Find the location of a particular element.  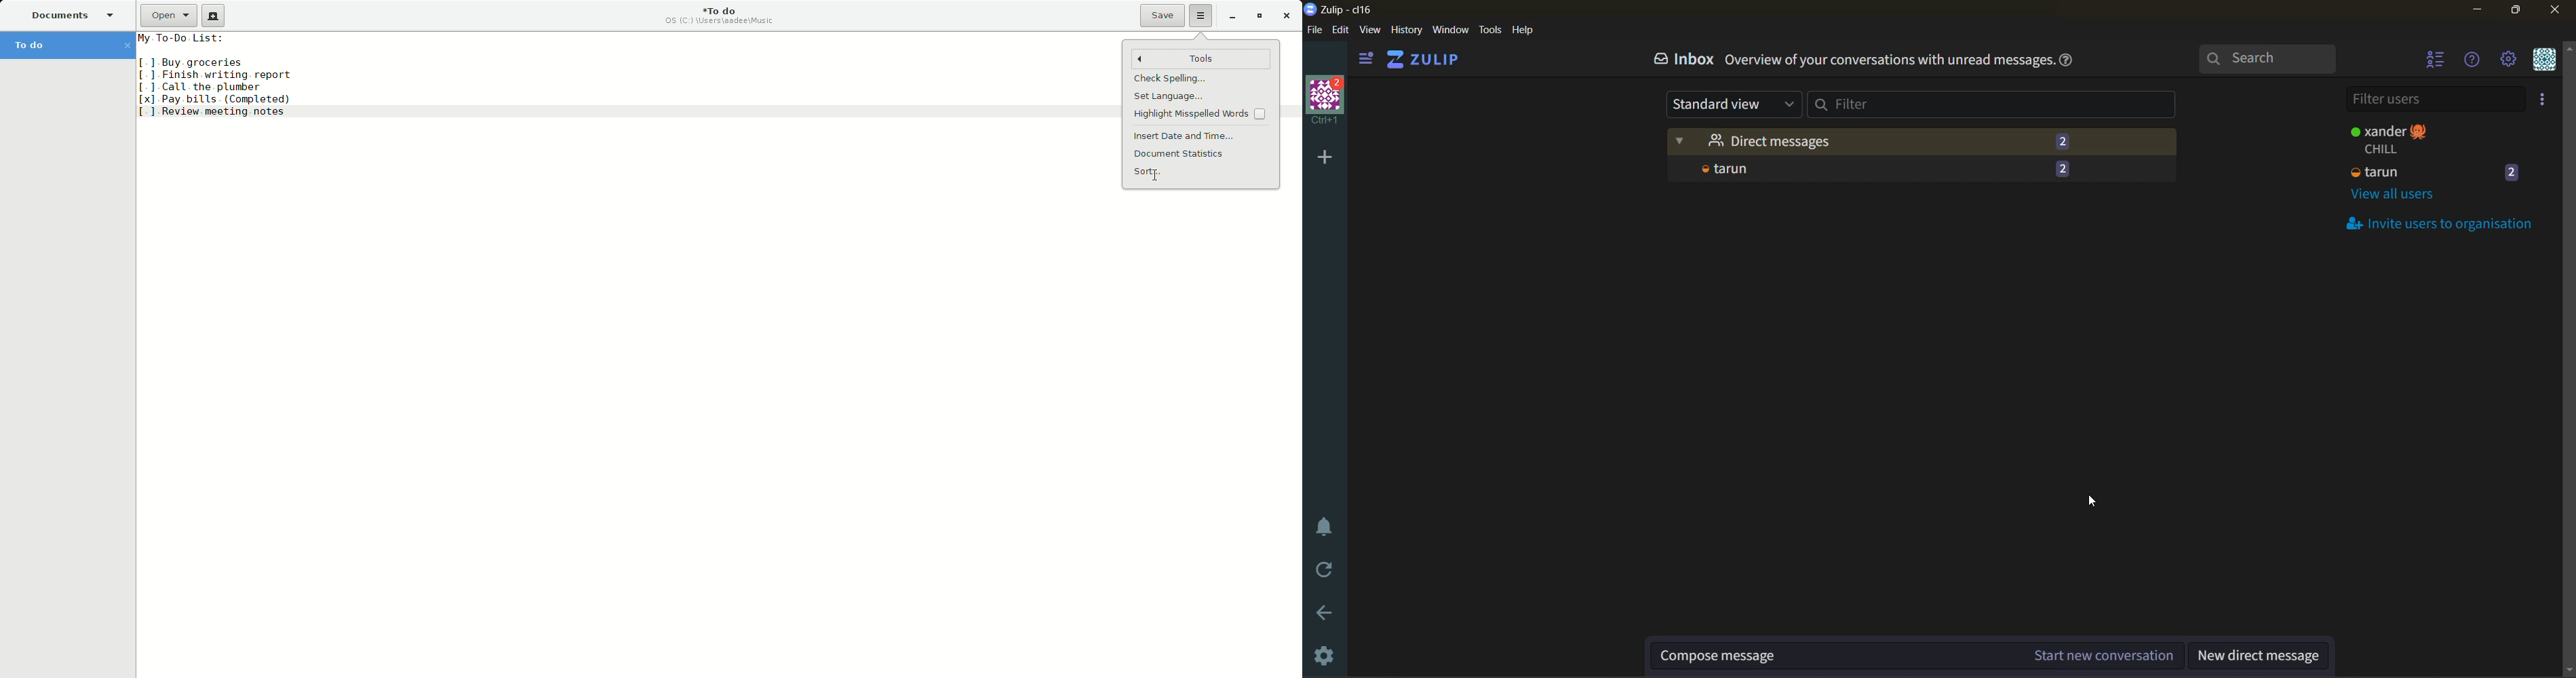

profile with status and emoji is located at coordinates (2393, 138).